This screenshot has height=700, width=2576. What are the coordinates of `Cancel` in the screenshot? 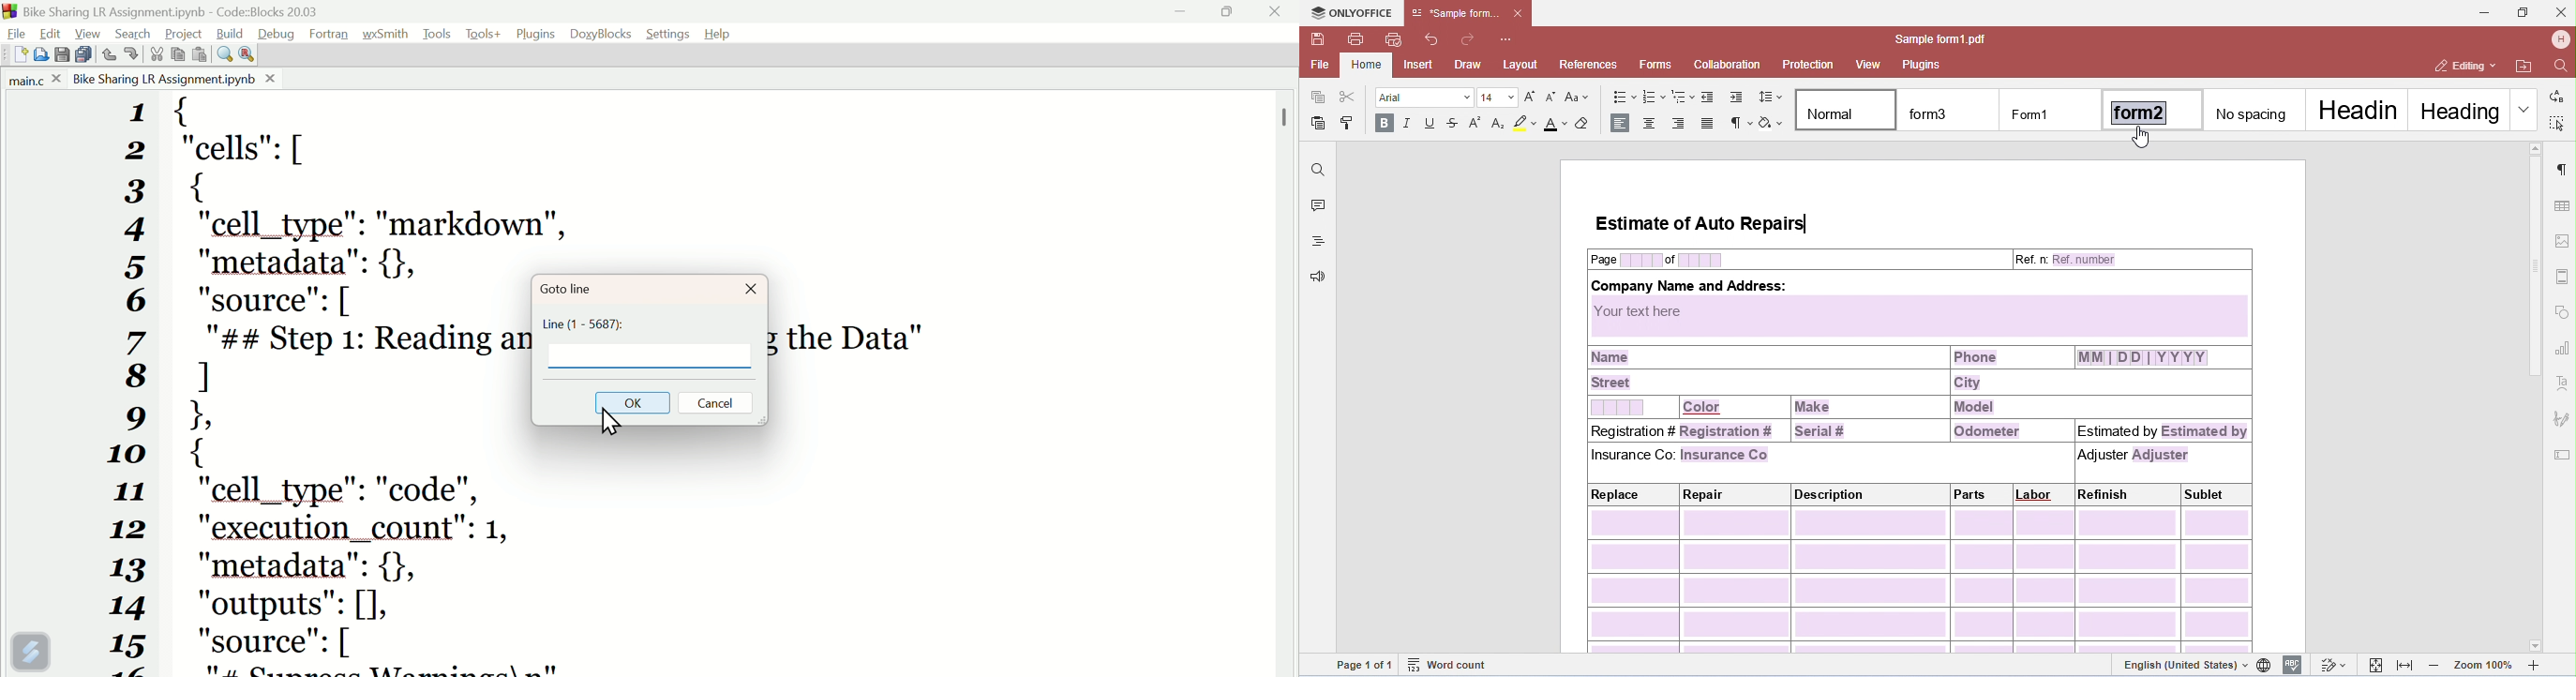 It's located at (721, 405).